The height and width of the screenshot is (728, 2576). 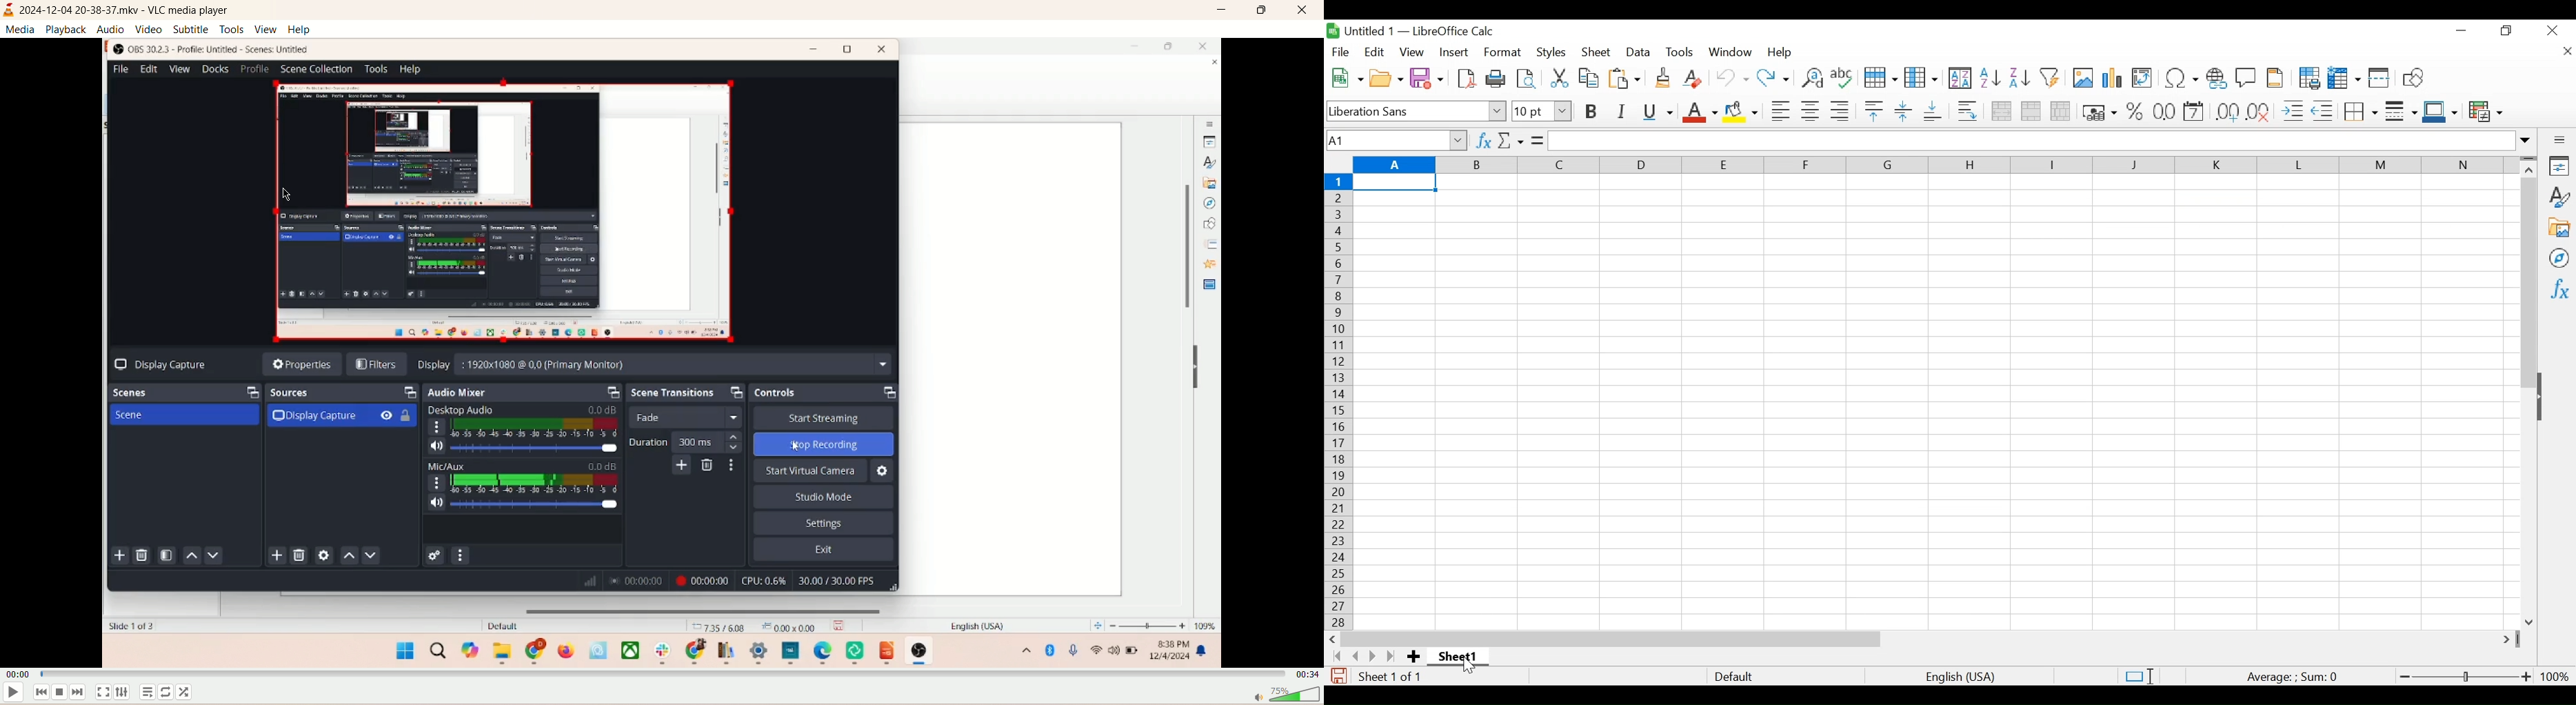 I want to click on Insert or Edit Pivot table, so click(x=2143, y=78).